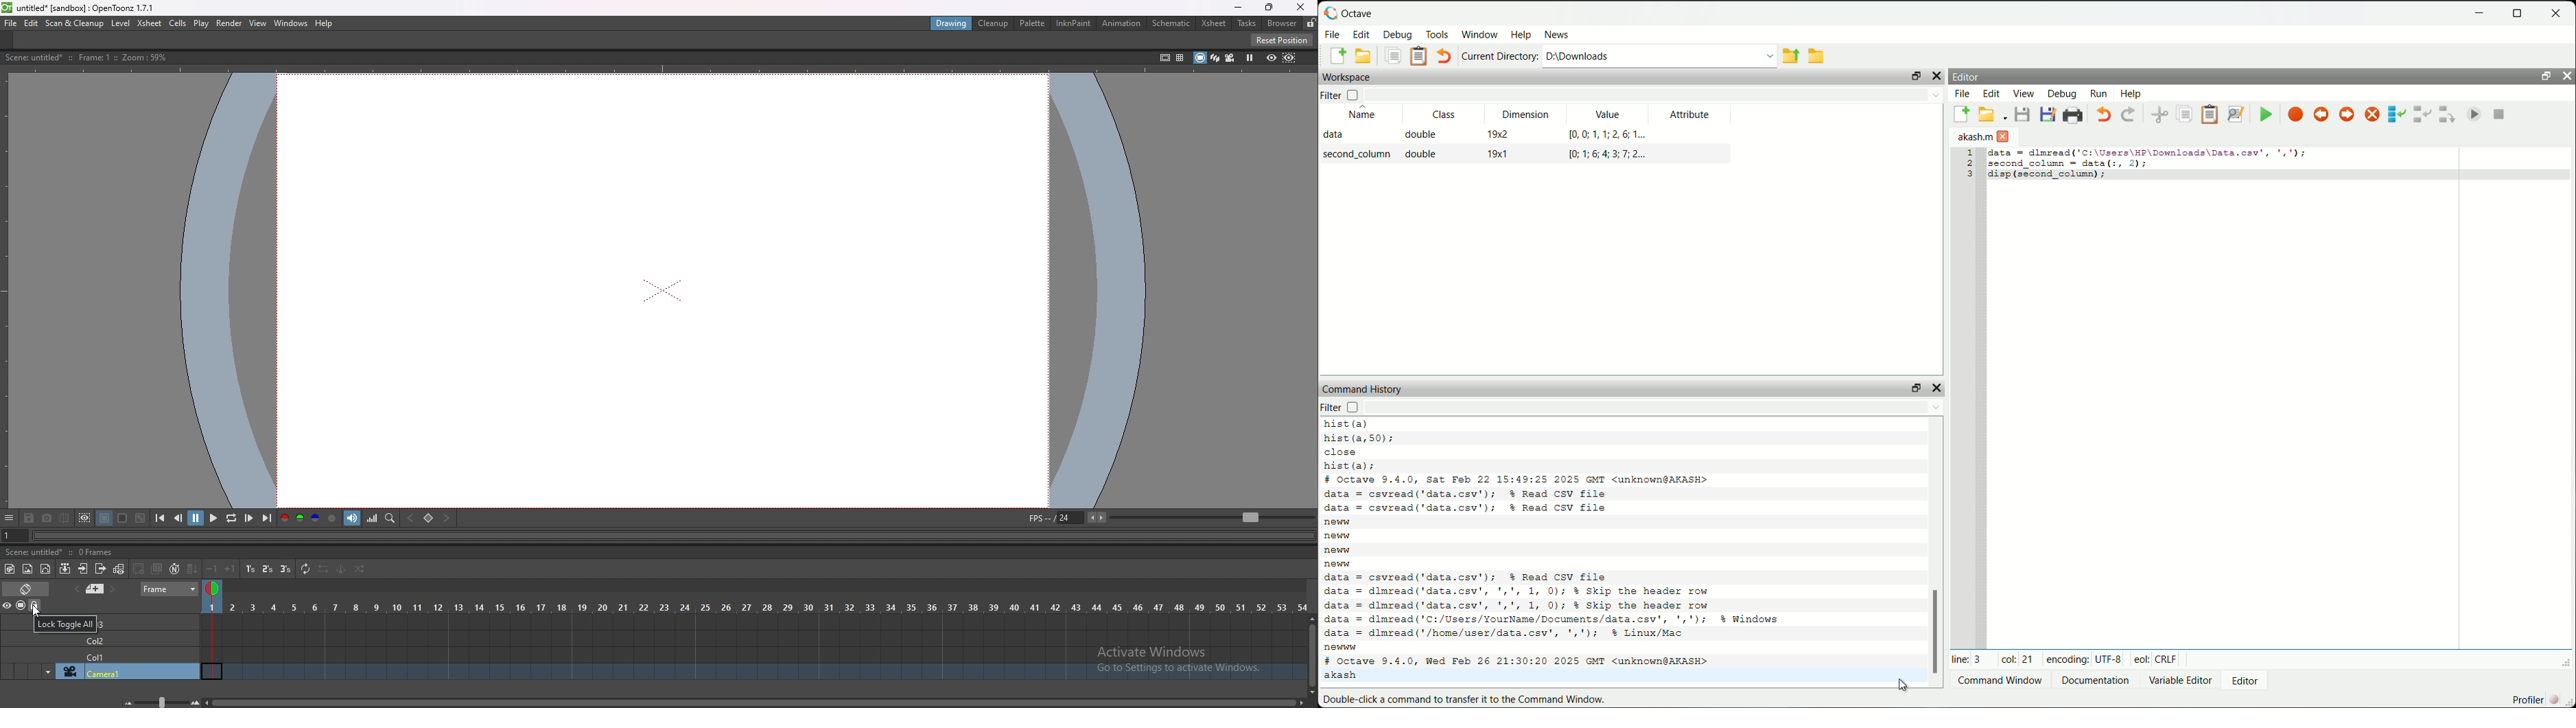 The image size is (2576, 728). Describe the element at coordinates (2319, 116) in the screenshot. I see `previous breakpoint` at that location.